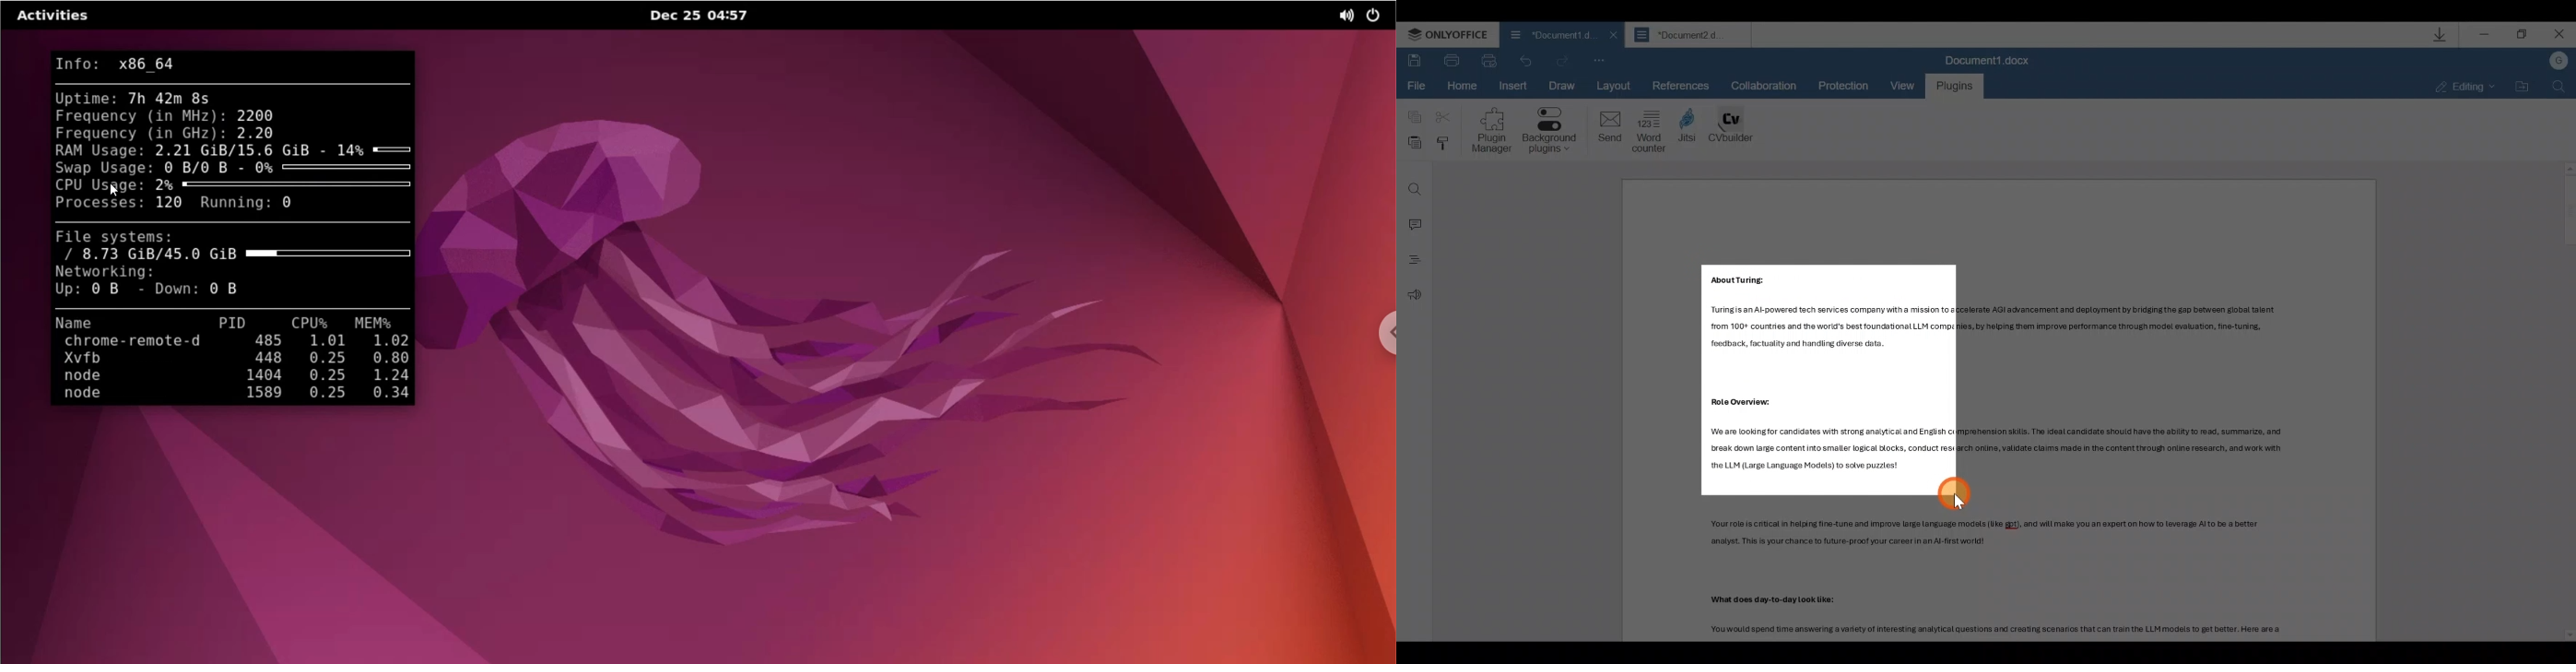 The height and width of the screenshot is (672, 2576). Describe the element at coordinates (1689, 37) in the screenshot. I see `Document2 d...` at that location.